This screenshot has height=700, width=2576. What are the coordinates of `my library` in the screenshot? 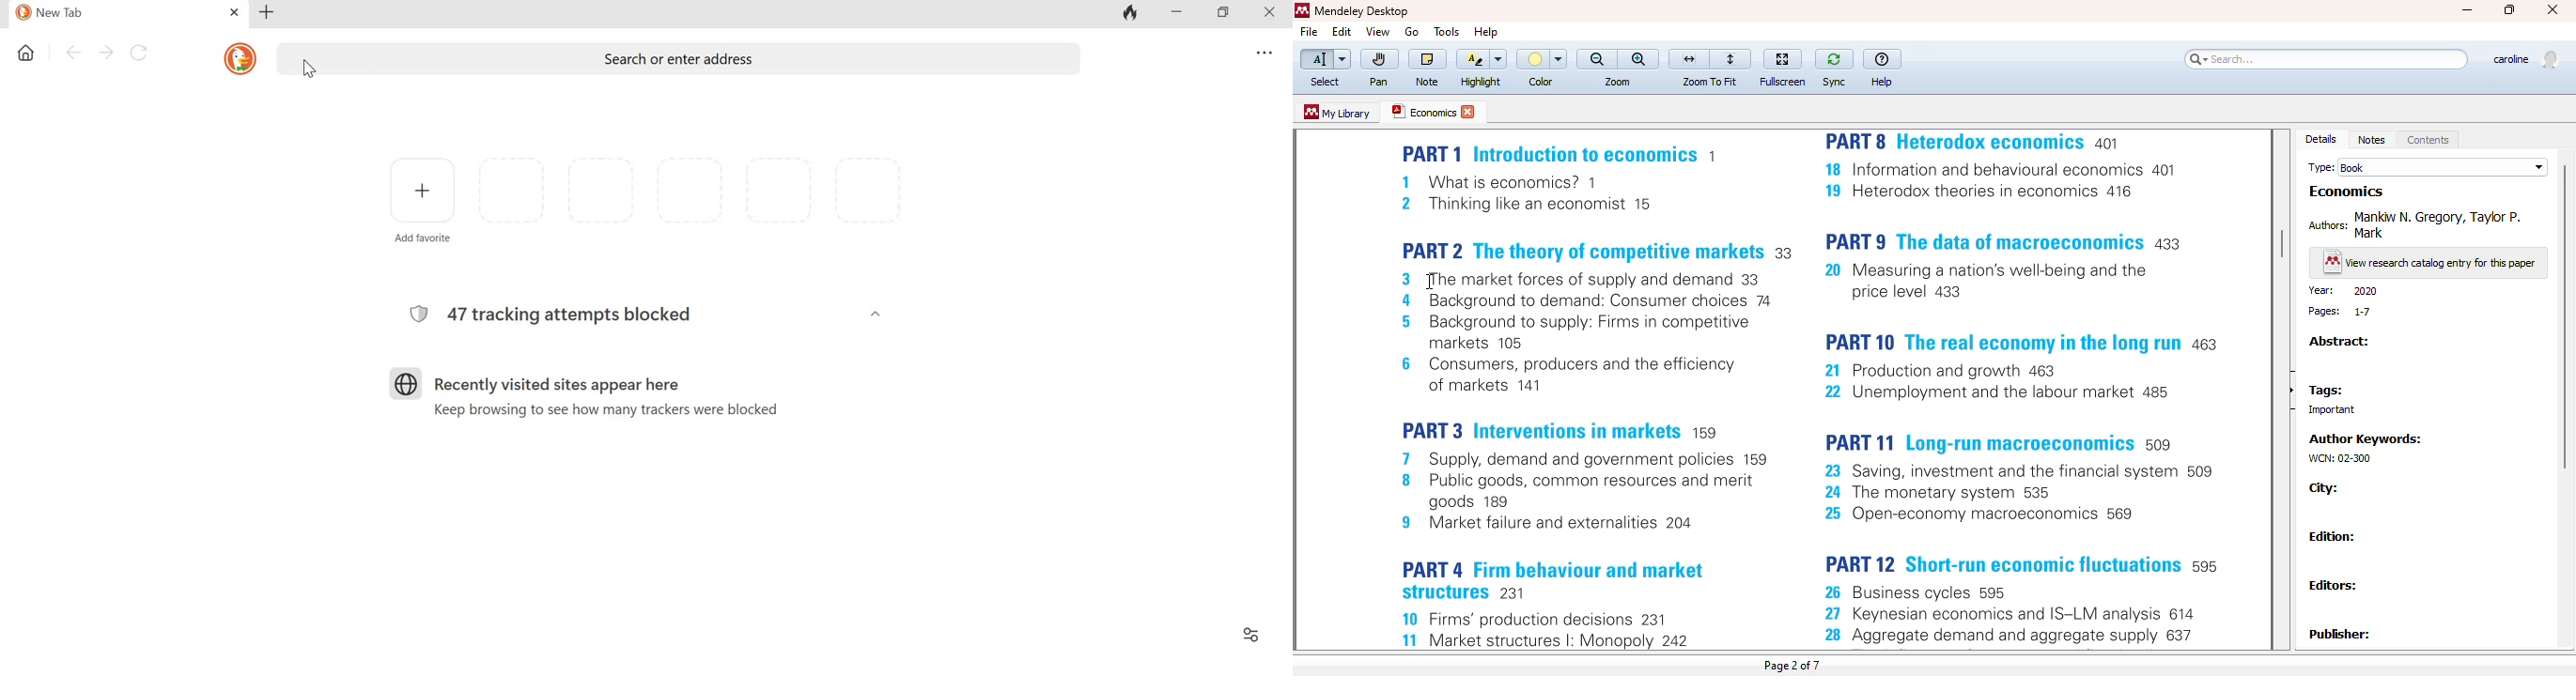 It's located at (1336, 112).